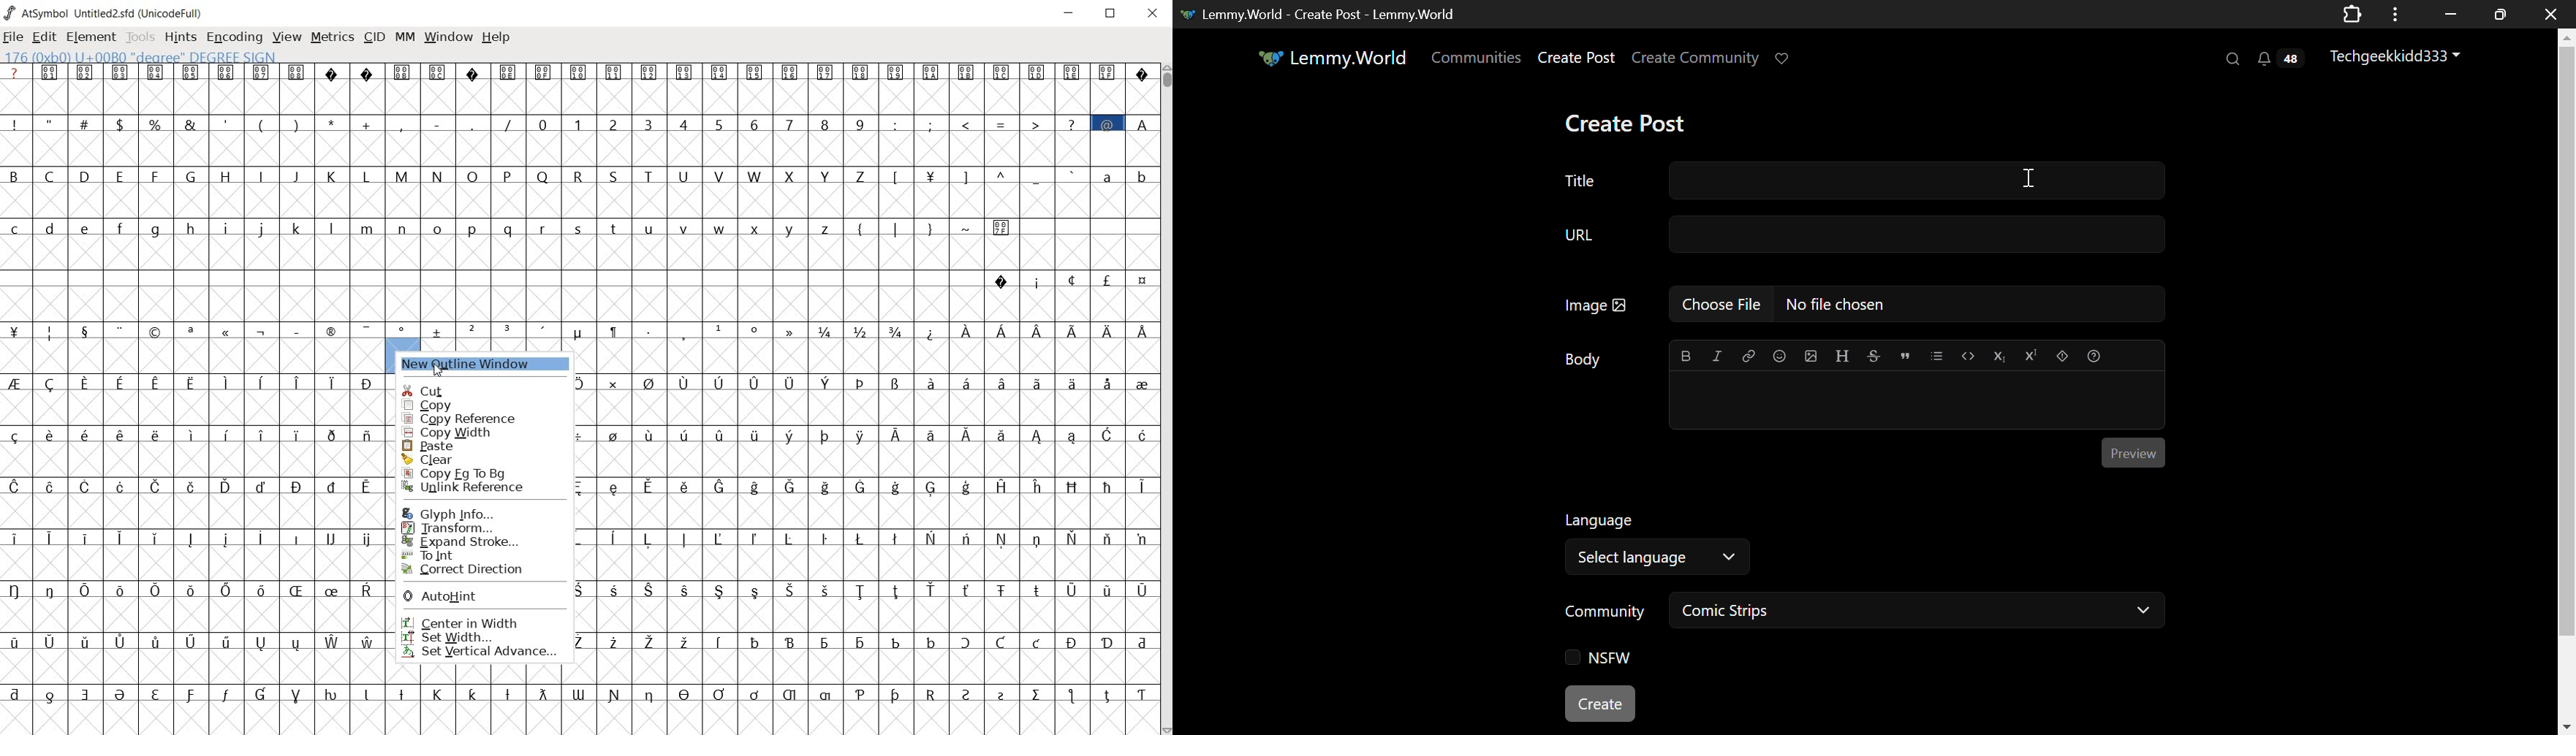 The height and width of the screenshot is (756, 2576). Describe the element at coordinates (2134, 452) in the screenshot. I see `Preview` at that location.